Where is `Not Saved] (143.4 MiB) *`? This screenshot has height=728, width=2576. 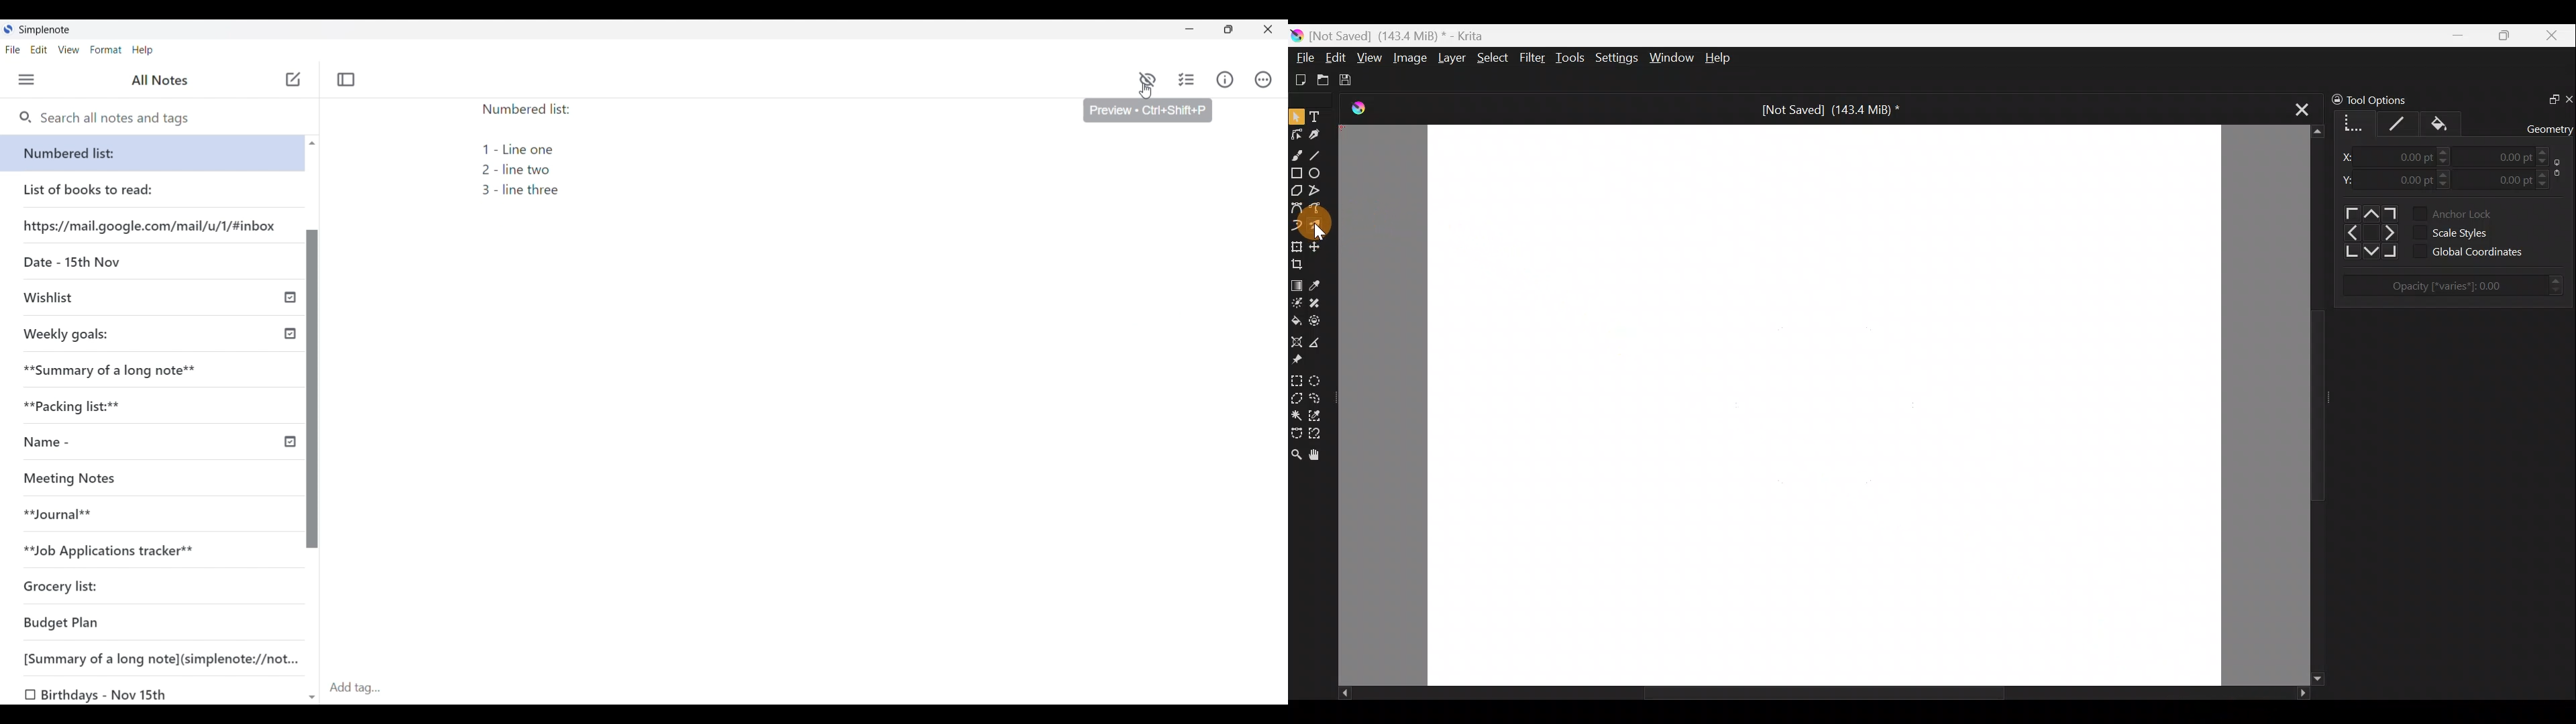 Not Saved] (143.4 MiB) * is located at coordinates (1402, 34).